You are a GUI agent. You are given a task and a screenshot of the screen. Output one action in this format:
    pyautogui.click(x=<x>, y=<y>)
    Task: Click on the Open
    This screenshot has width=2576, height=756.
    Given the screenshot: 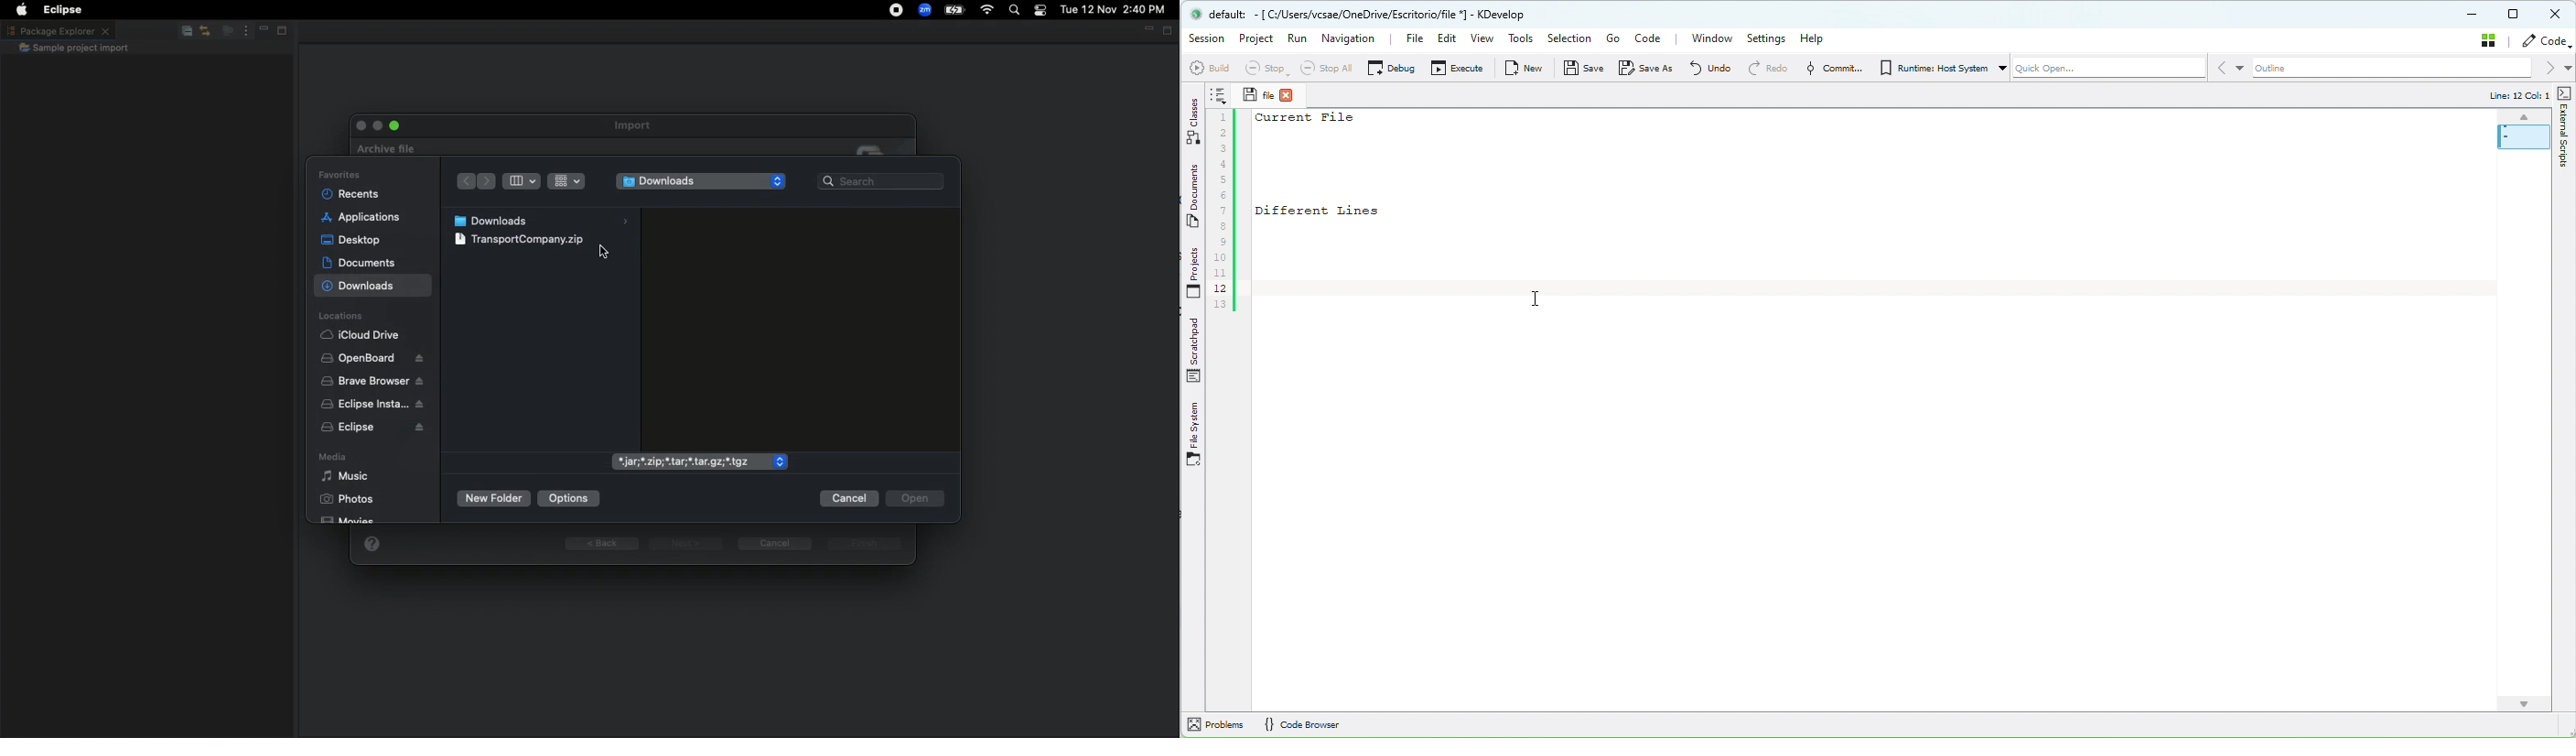 What is the action you would take?
    pyautogui.click(x=914, y=498)
    